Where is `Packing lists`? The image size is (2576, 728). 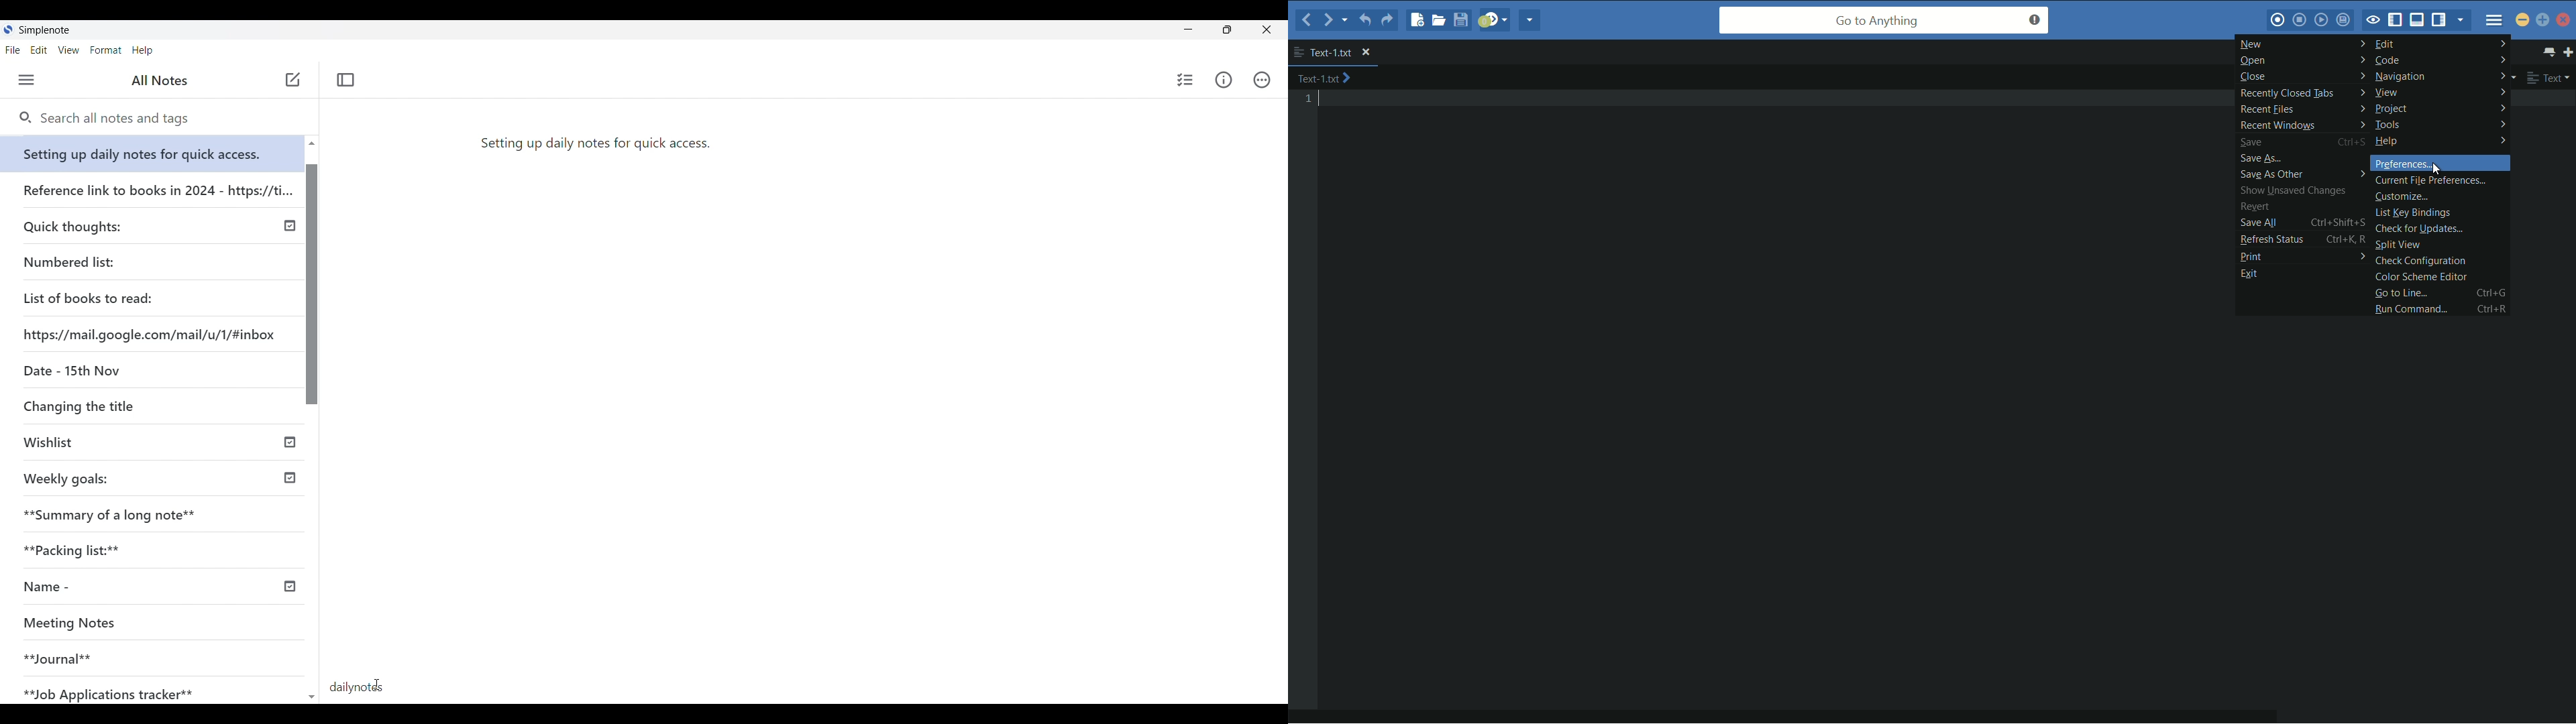 Packing lists is located at coordinates (158, 548).